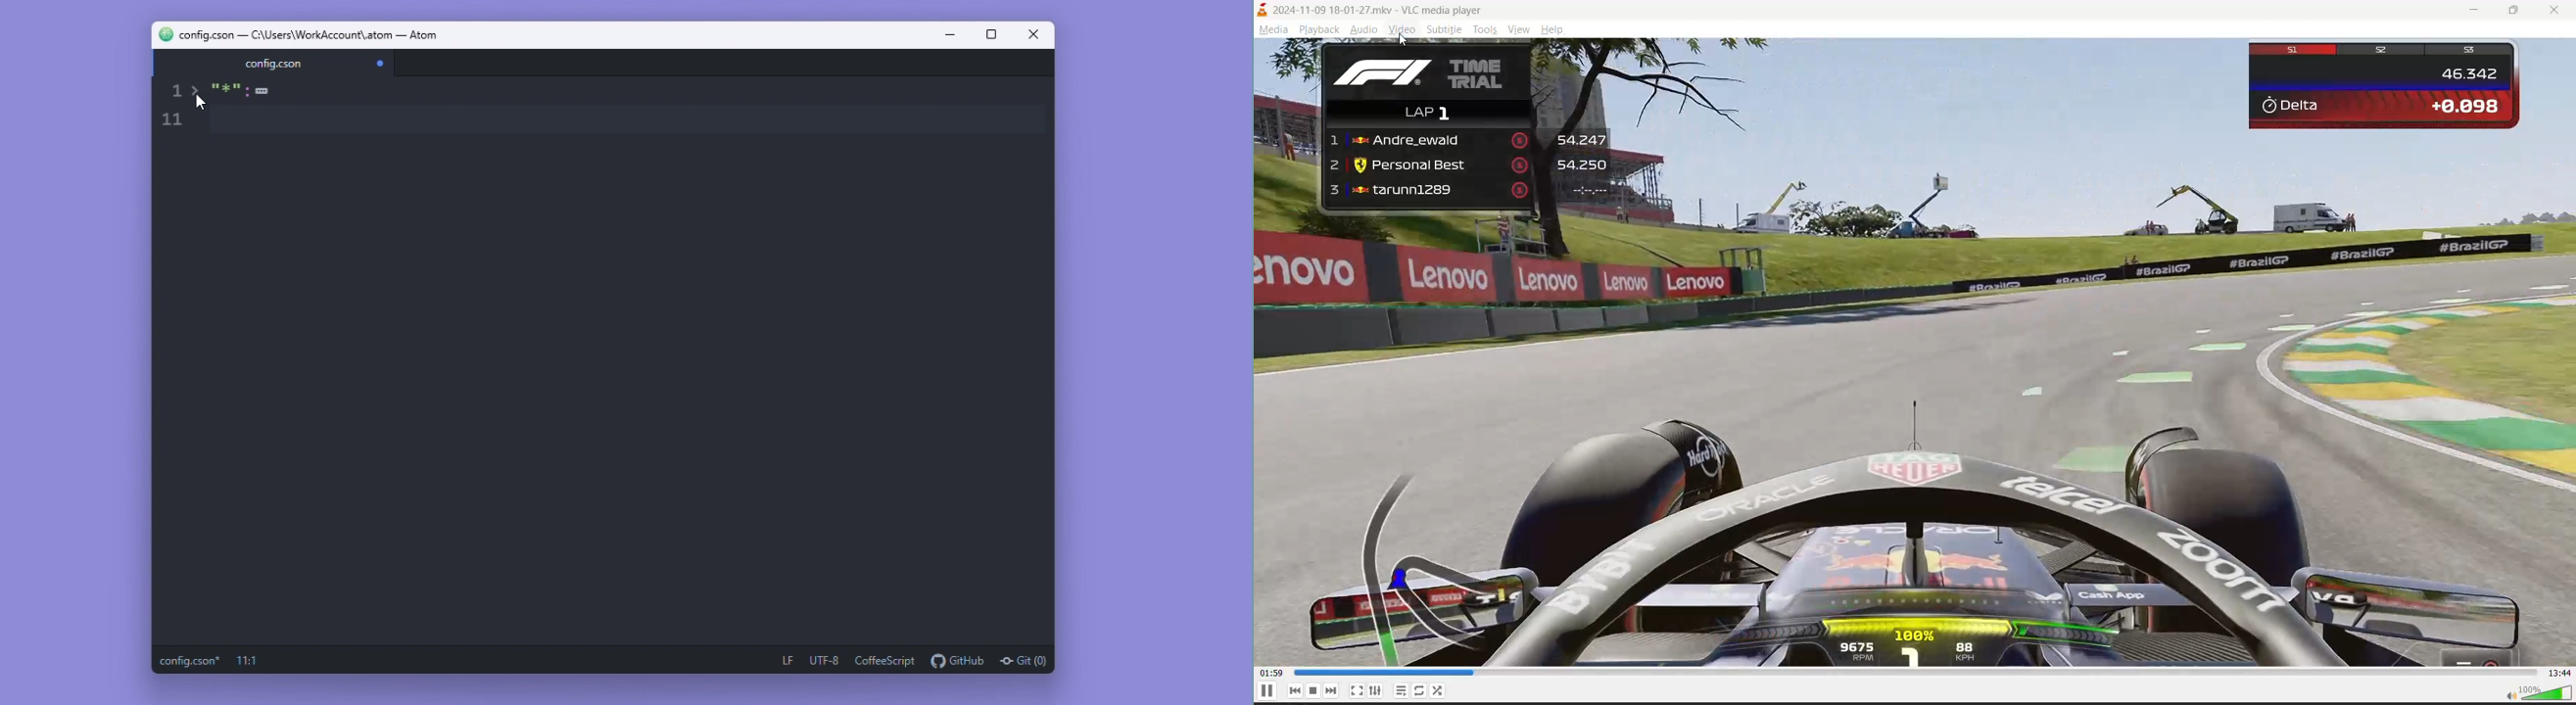 This screenshot has height=728, width=2576. Describe the element at coordinates (1336, 691) in the screenshot. I see `next` at that location.